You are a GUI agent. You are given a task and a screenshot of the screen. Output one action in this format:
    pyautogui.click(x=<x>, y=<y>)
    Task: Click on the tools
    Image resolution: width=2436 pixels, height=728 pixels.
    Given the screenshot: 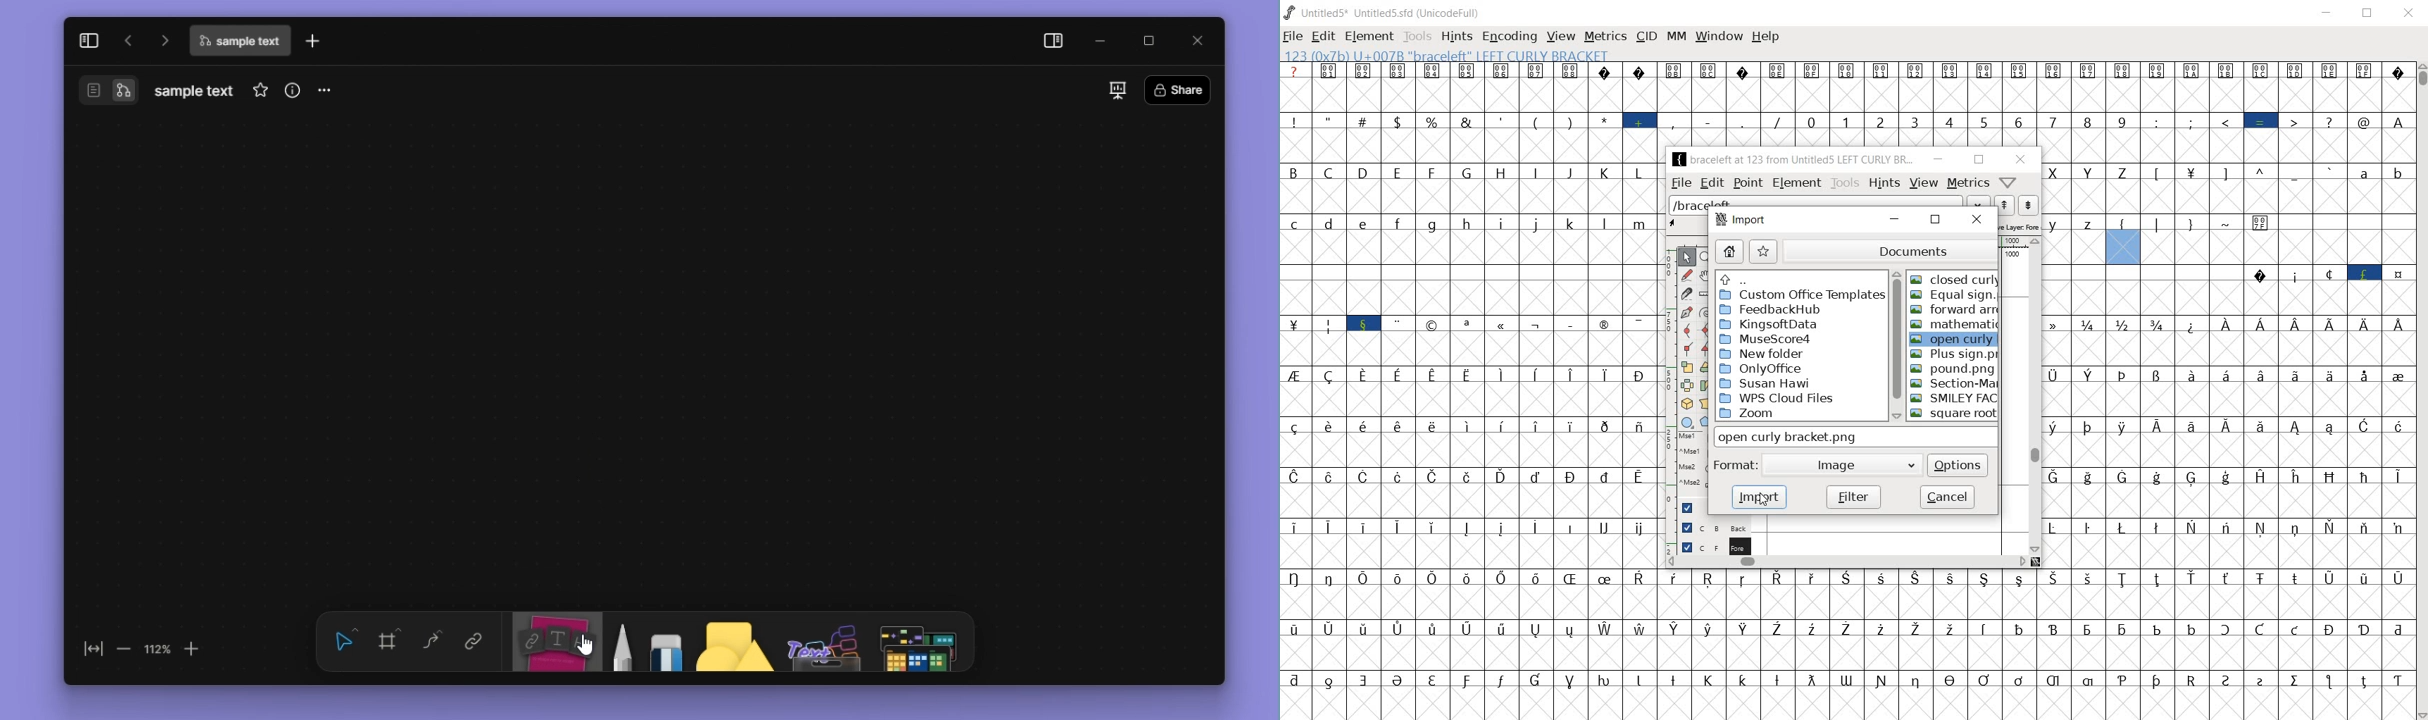 What is the action you would take?
    pyautogui.click(x=1417, y=37)
    